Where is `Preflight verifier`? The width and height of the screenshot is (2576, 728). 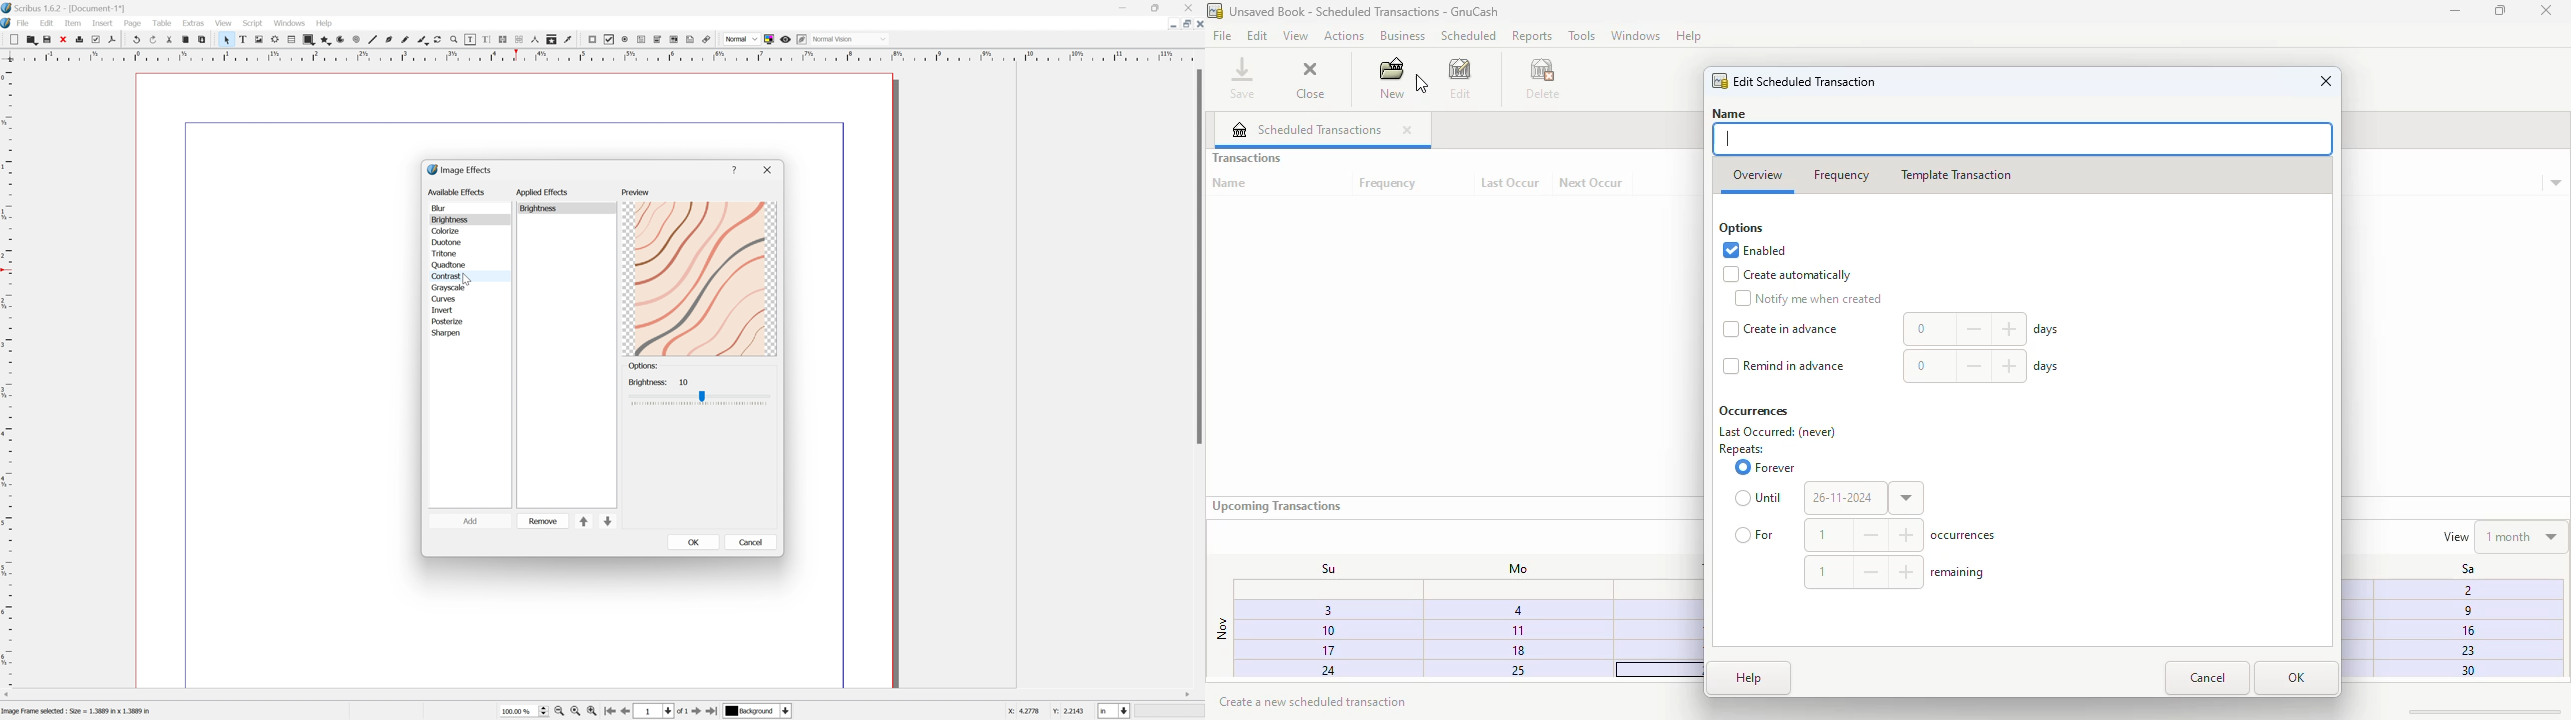 Preflight verifier is located at coordinates (97, 39).